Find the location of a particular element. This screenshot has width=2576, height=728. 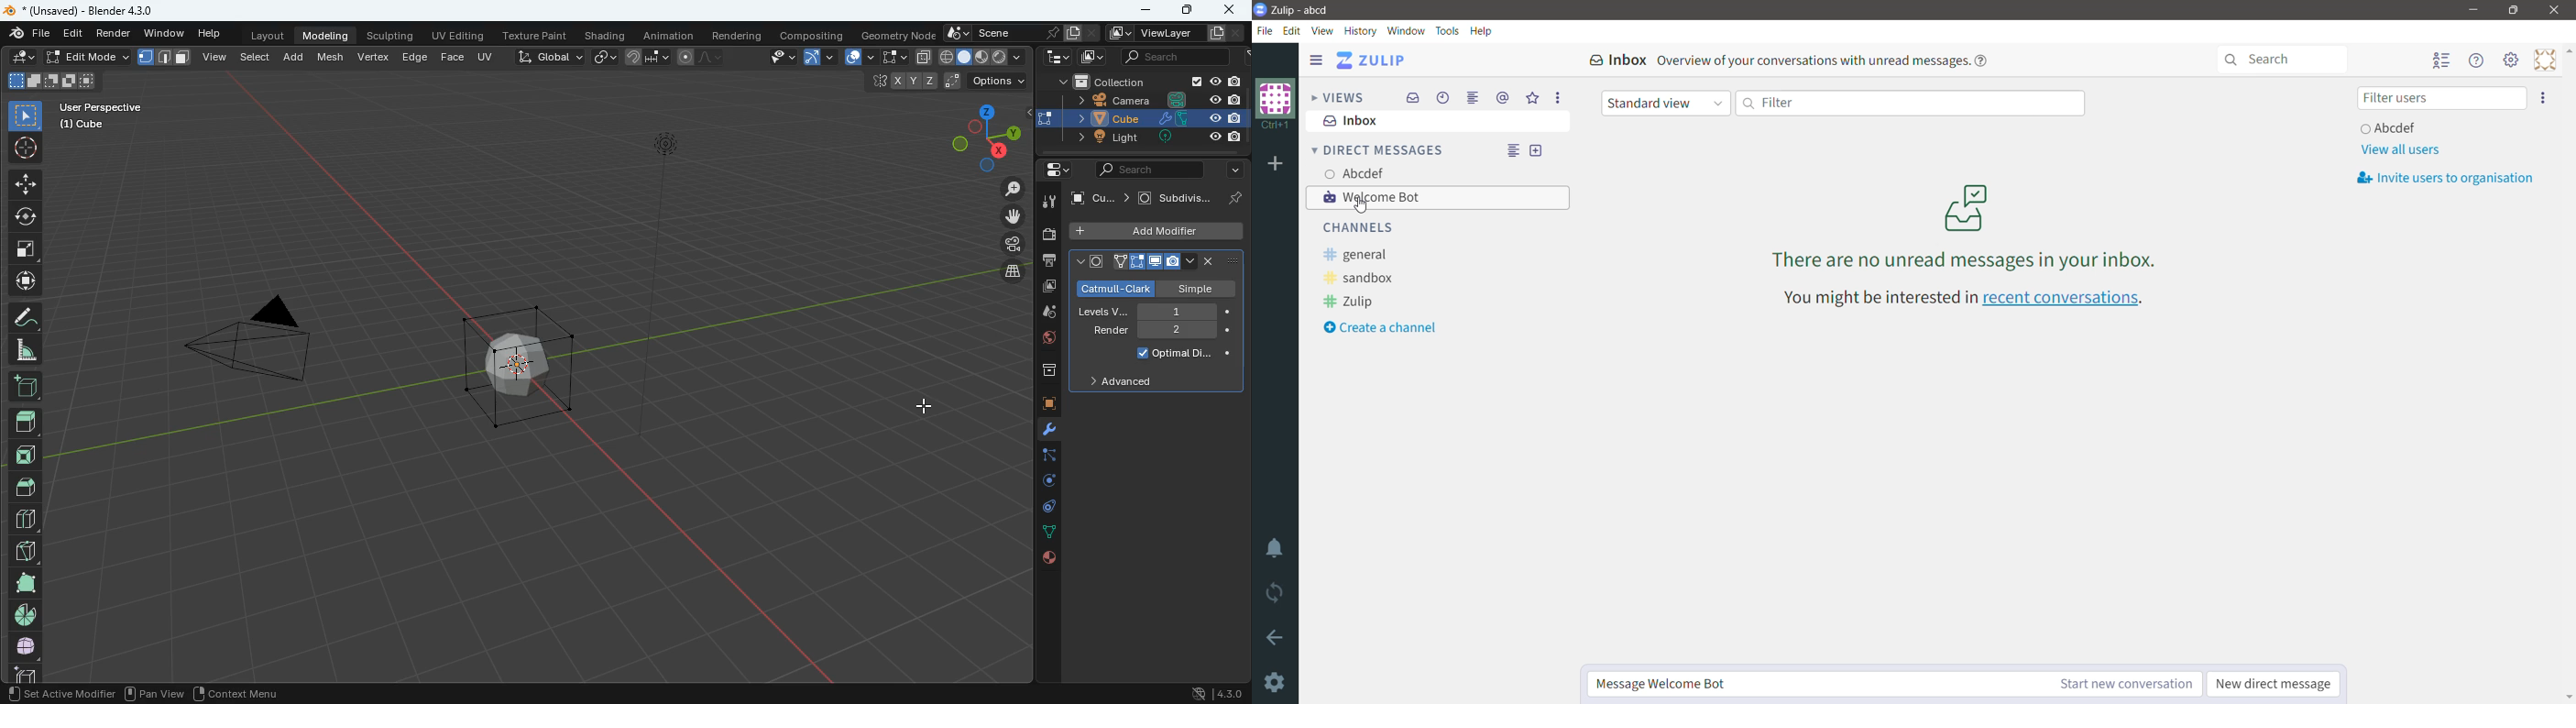

blender is located at coordinates (78, 9).